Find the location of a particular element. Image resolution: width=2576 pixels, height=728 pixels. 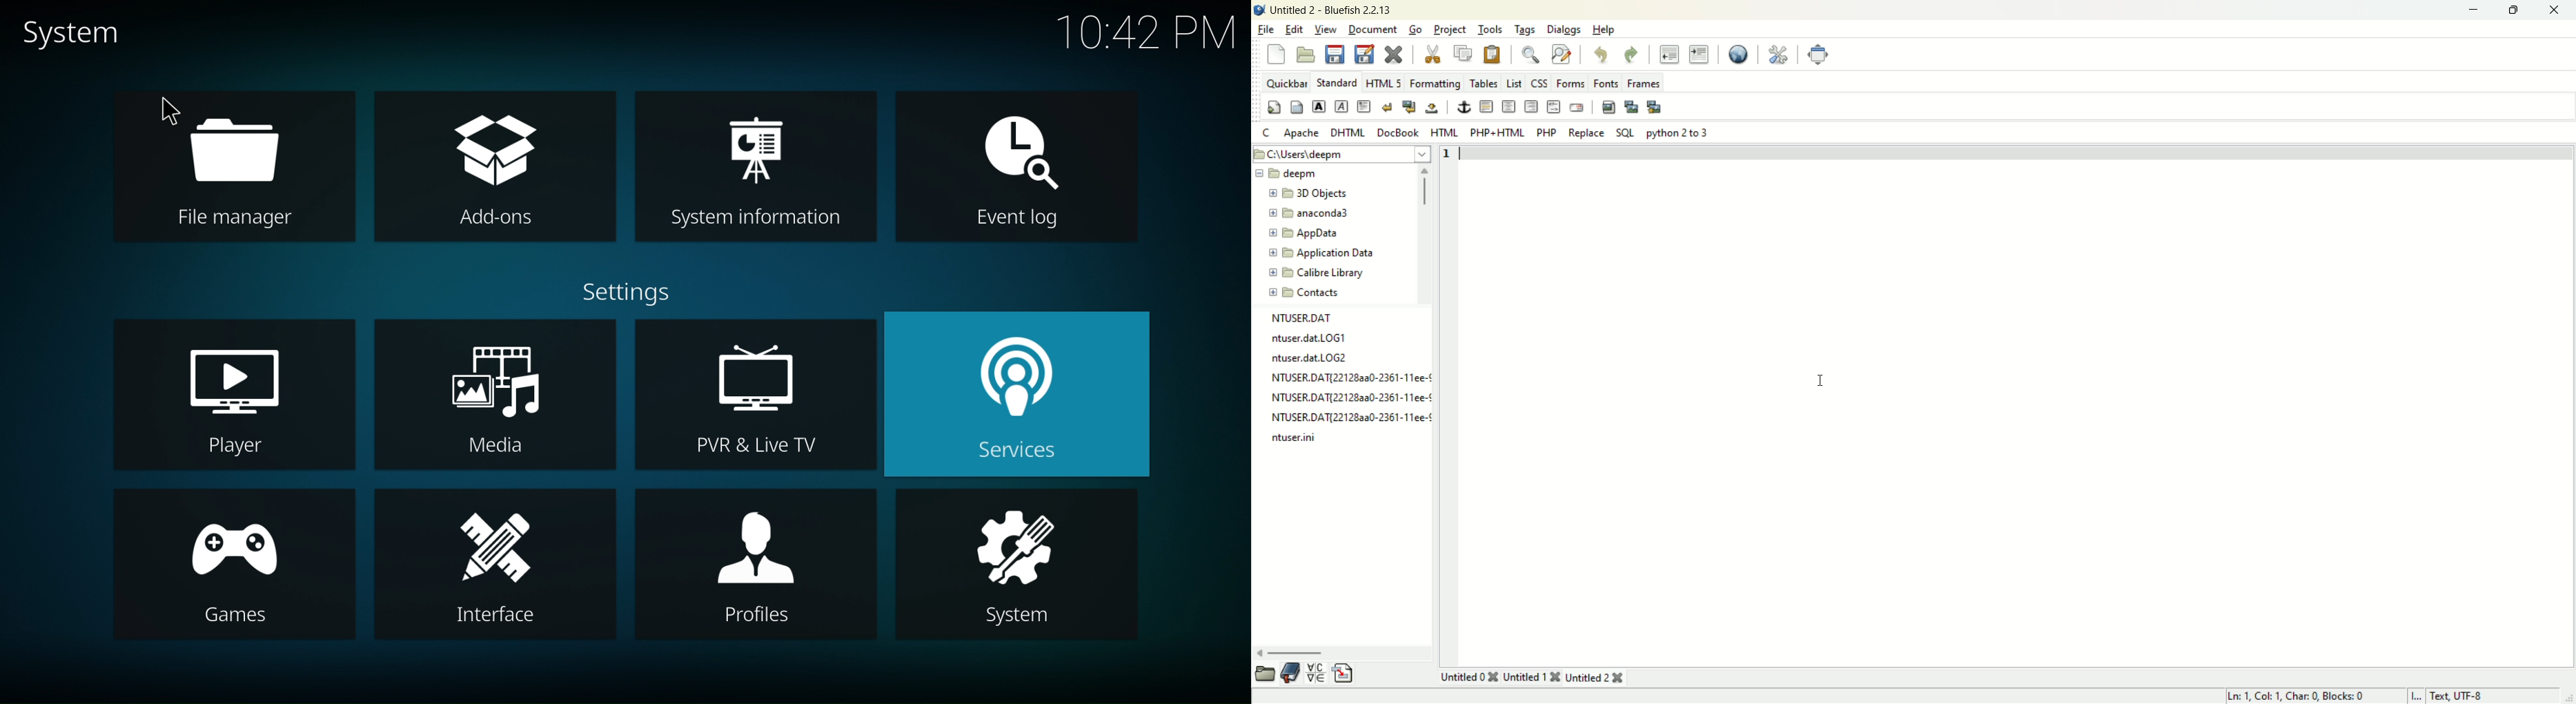

edit preferences is located at coordinates (1779, 52).